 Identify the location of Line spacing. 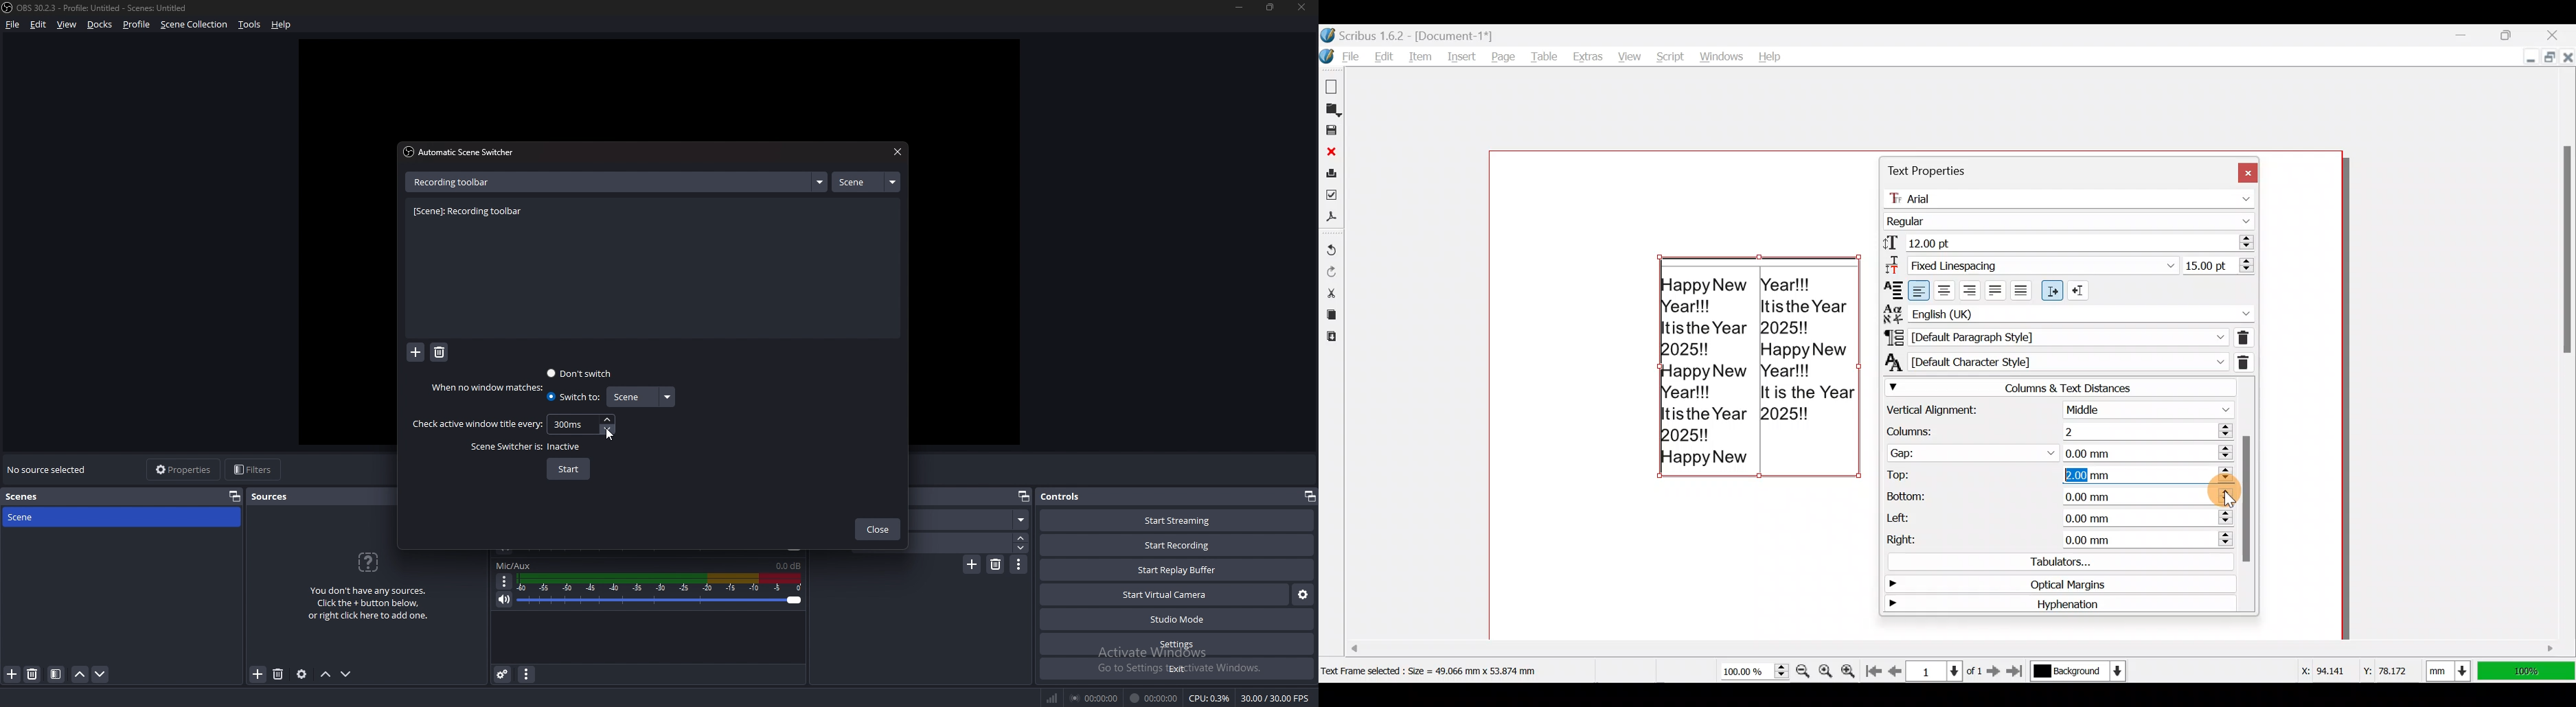
(2218, 264).